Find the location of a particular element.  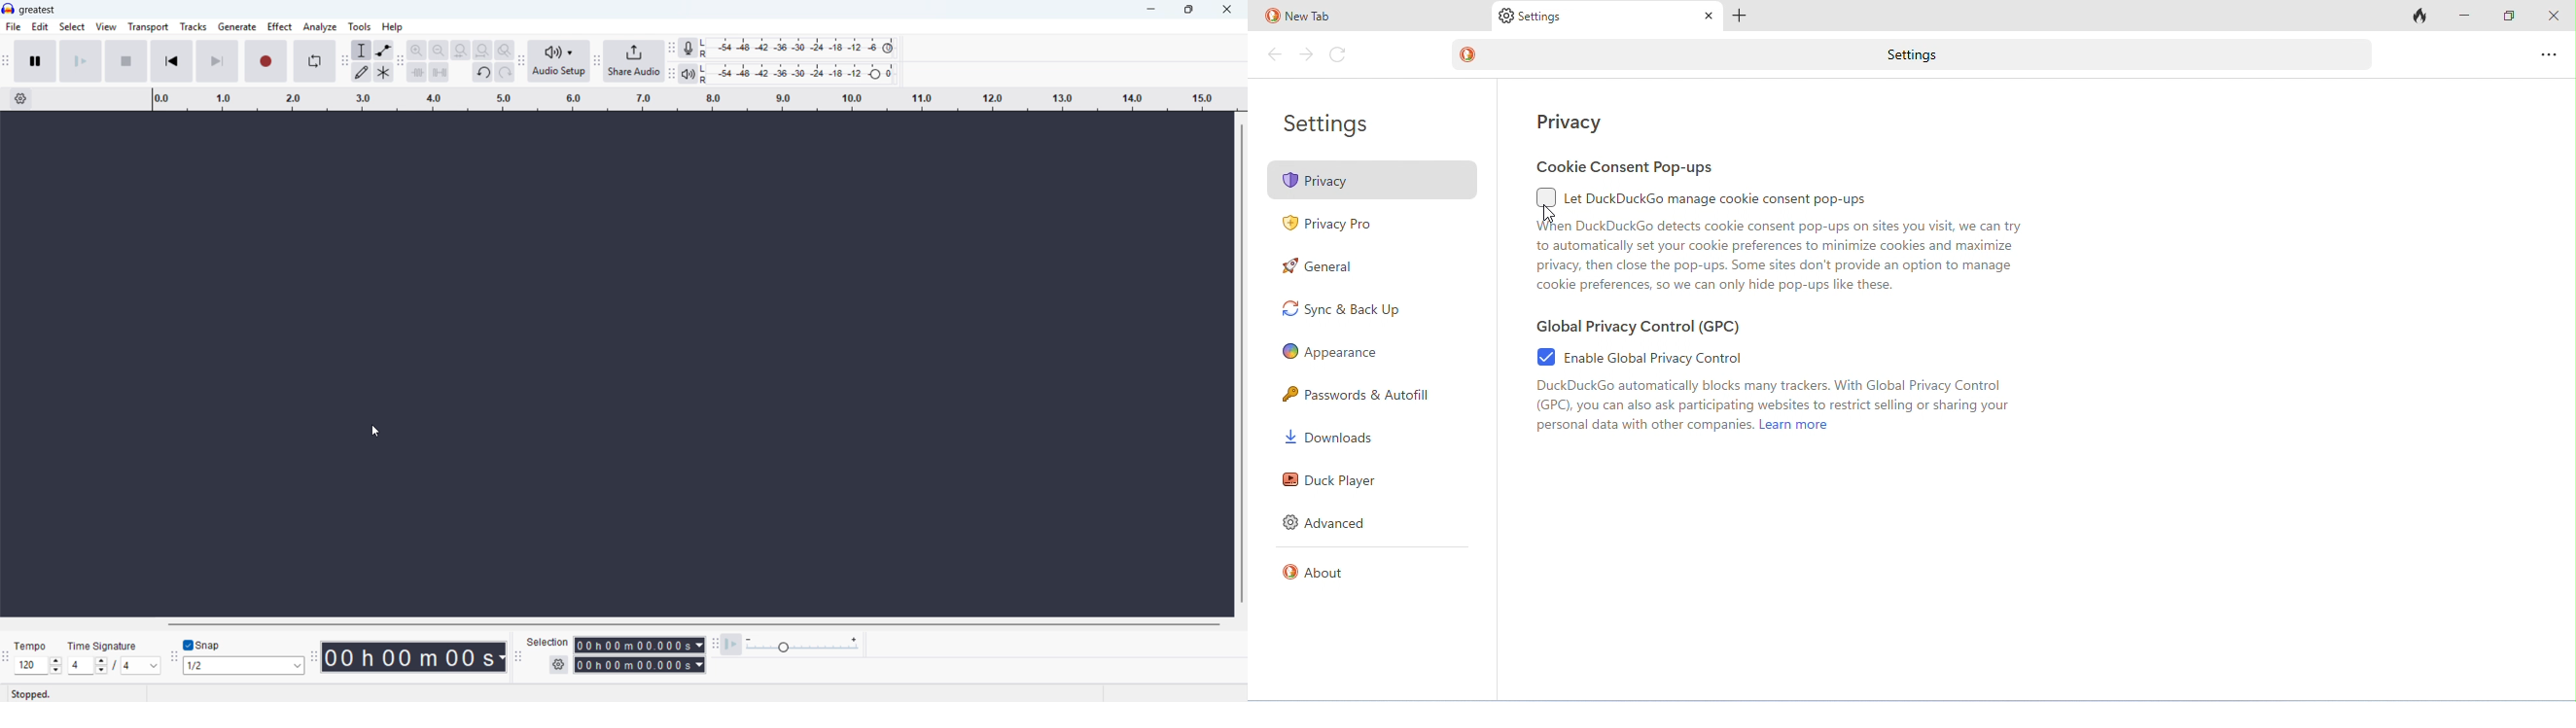

Let duckduckgo manage cookie constant pop ups is located at coordinates (1705, 197).